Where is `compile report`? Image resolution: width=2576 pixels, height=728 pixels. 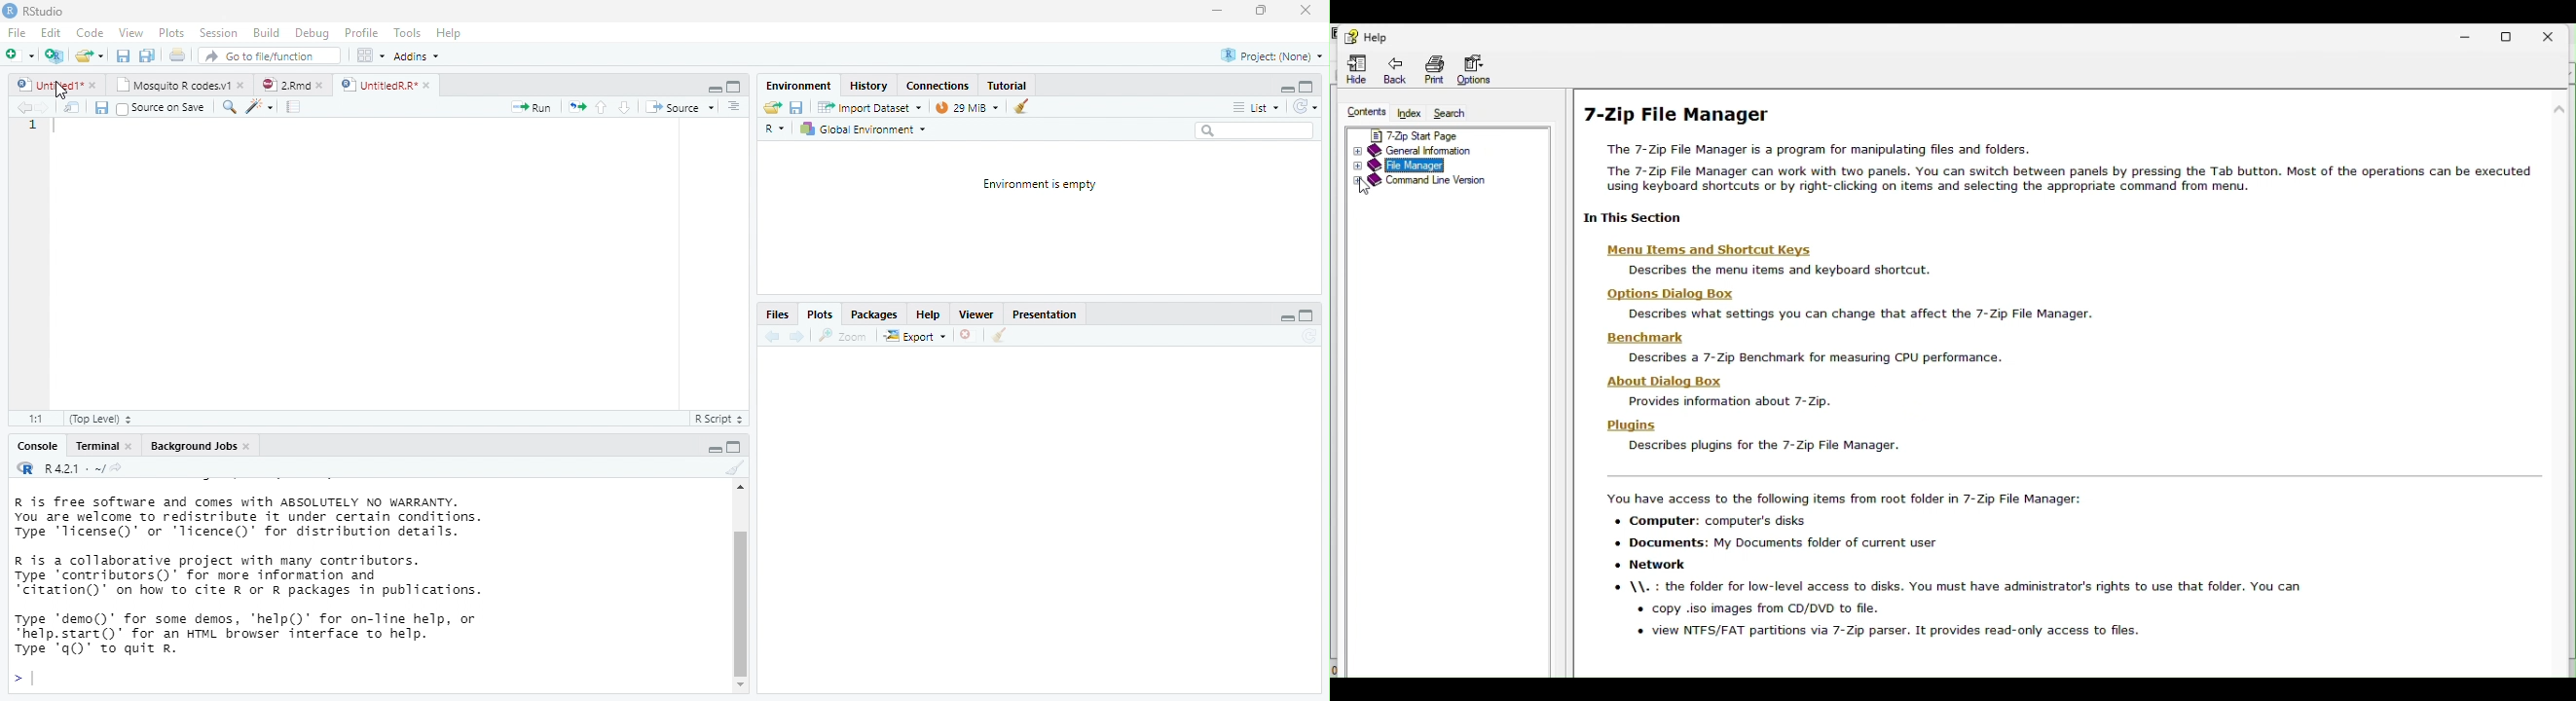 compile report is located at coordinates (295, 106).